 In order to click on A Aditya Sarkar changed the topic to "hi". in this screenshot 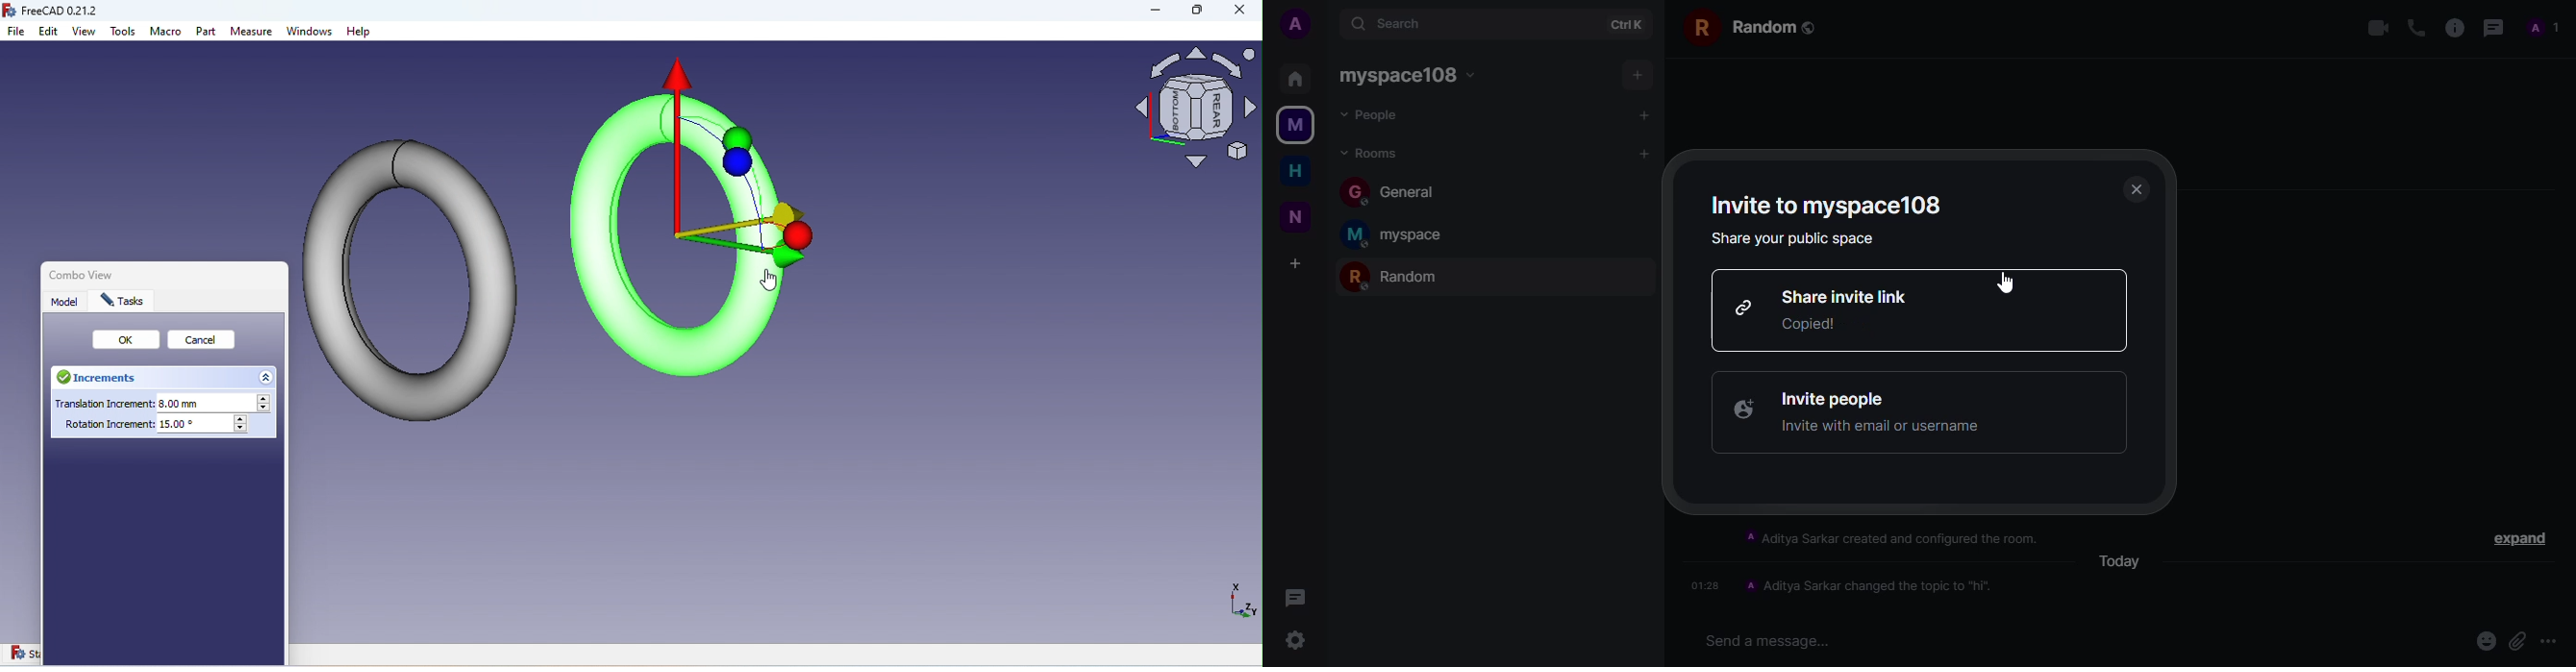, I will do `click(1873, 586)`.